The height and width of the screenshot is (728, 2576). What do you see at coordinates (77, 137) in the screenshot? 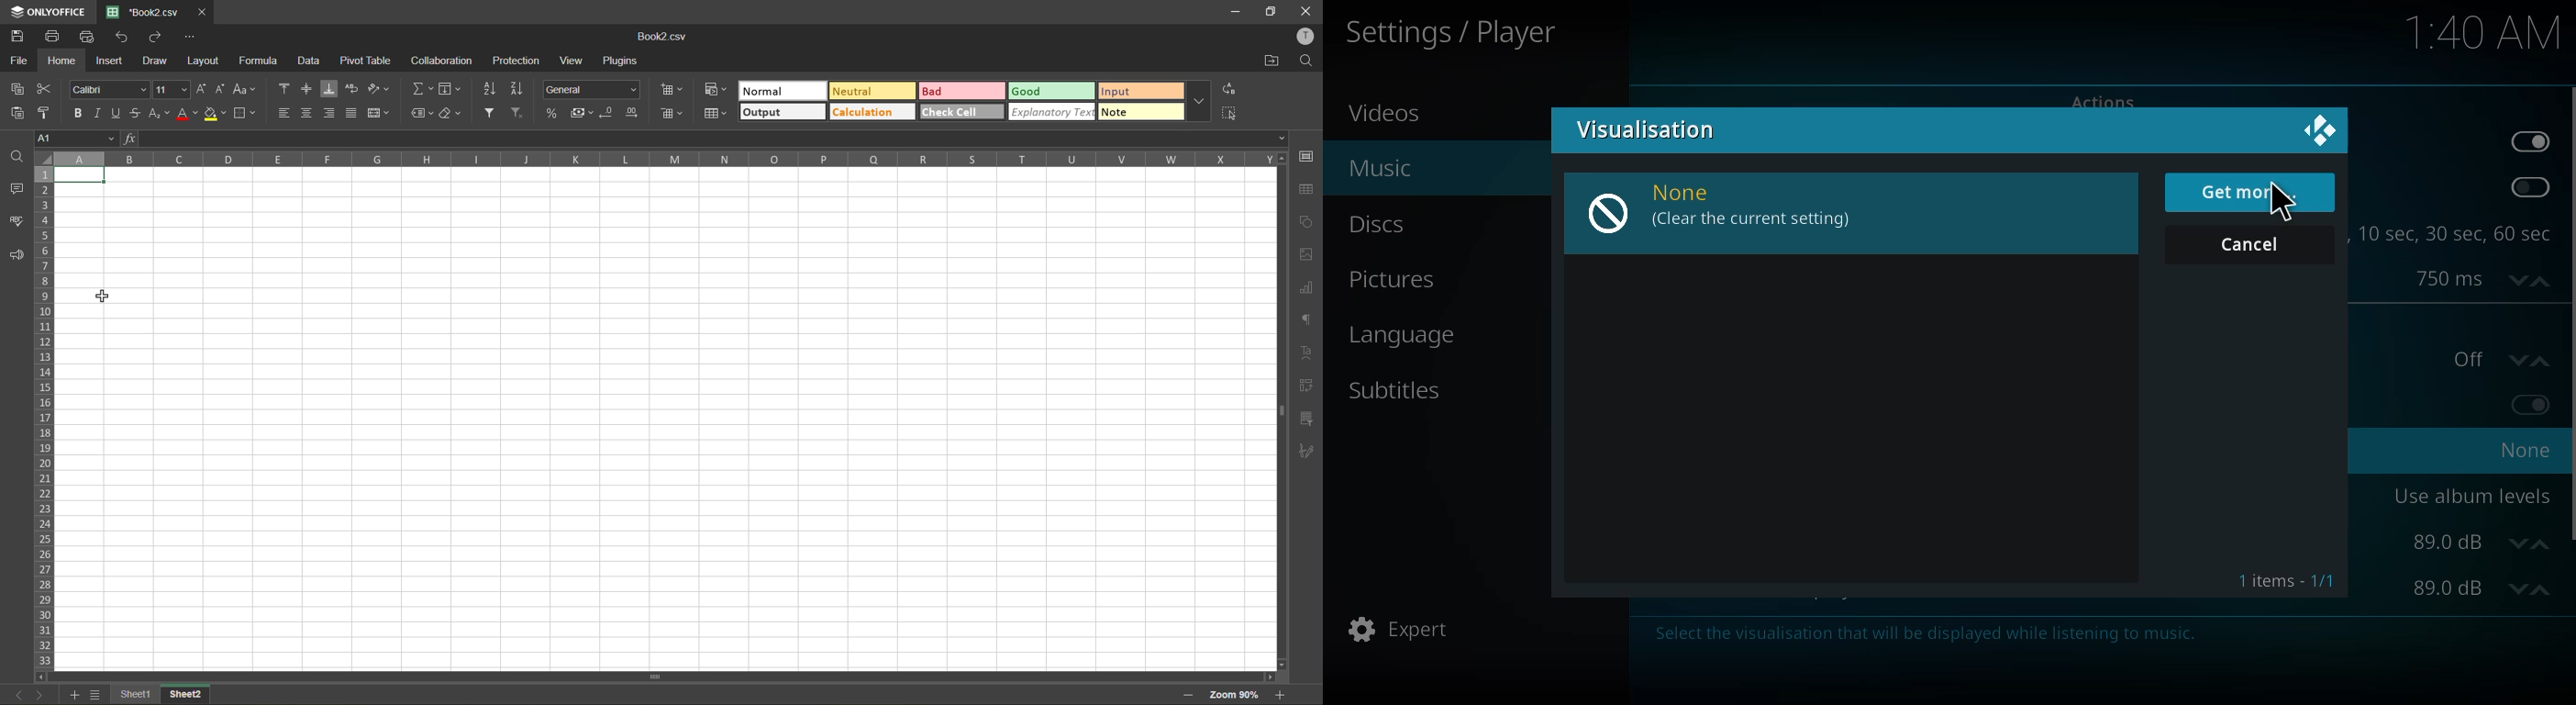
I see `cell address` at bounding box center [77, 137].